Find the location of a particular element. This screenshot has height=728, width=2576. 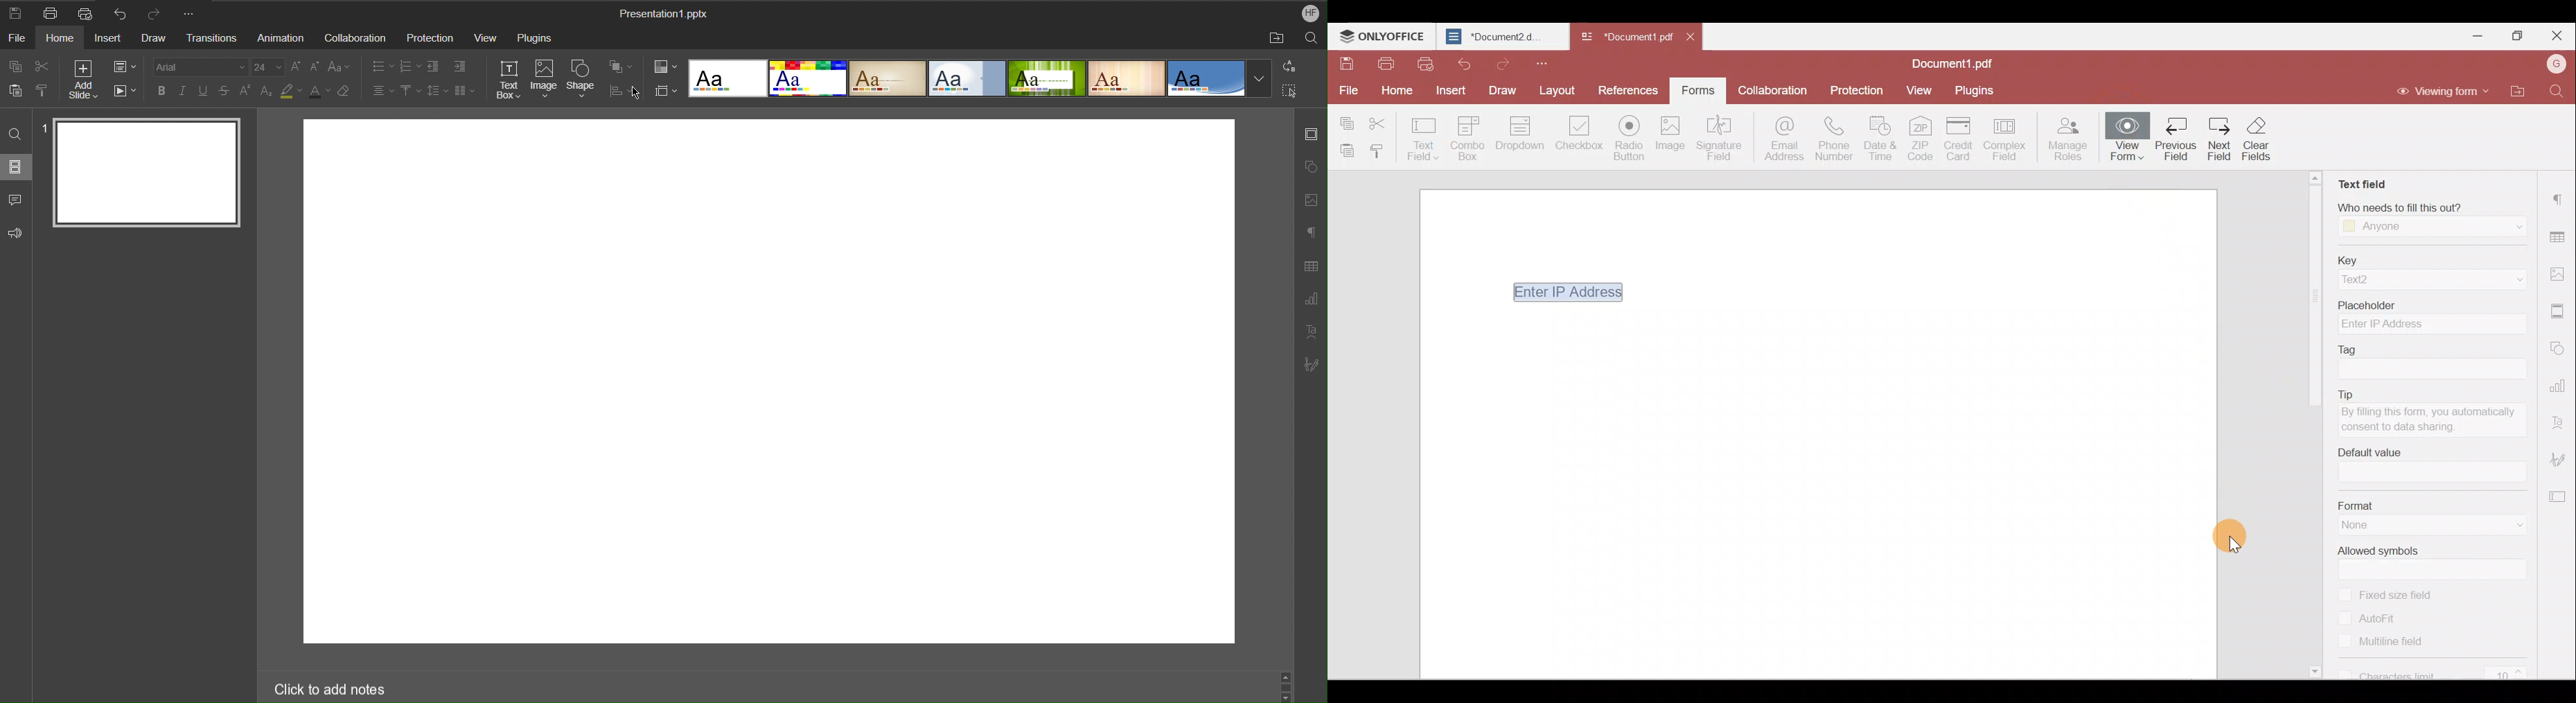

Bullet Points is located at coordinates (382, 66).